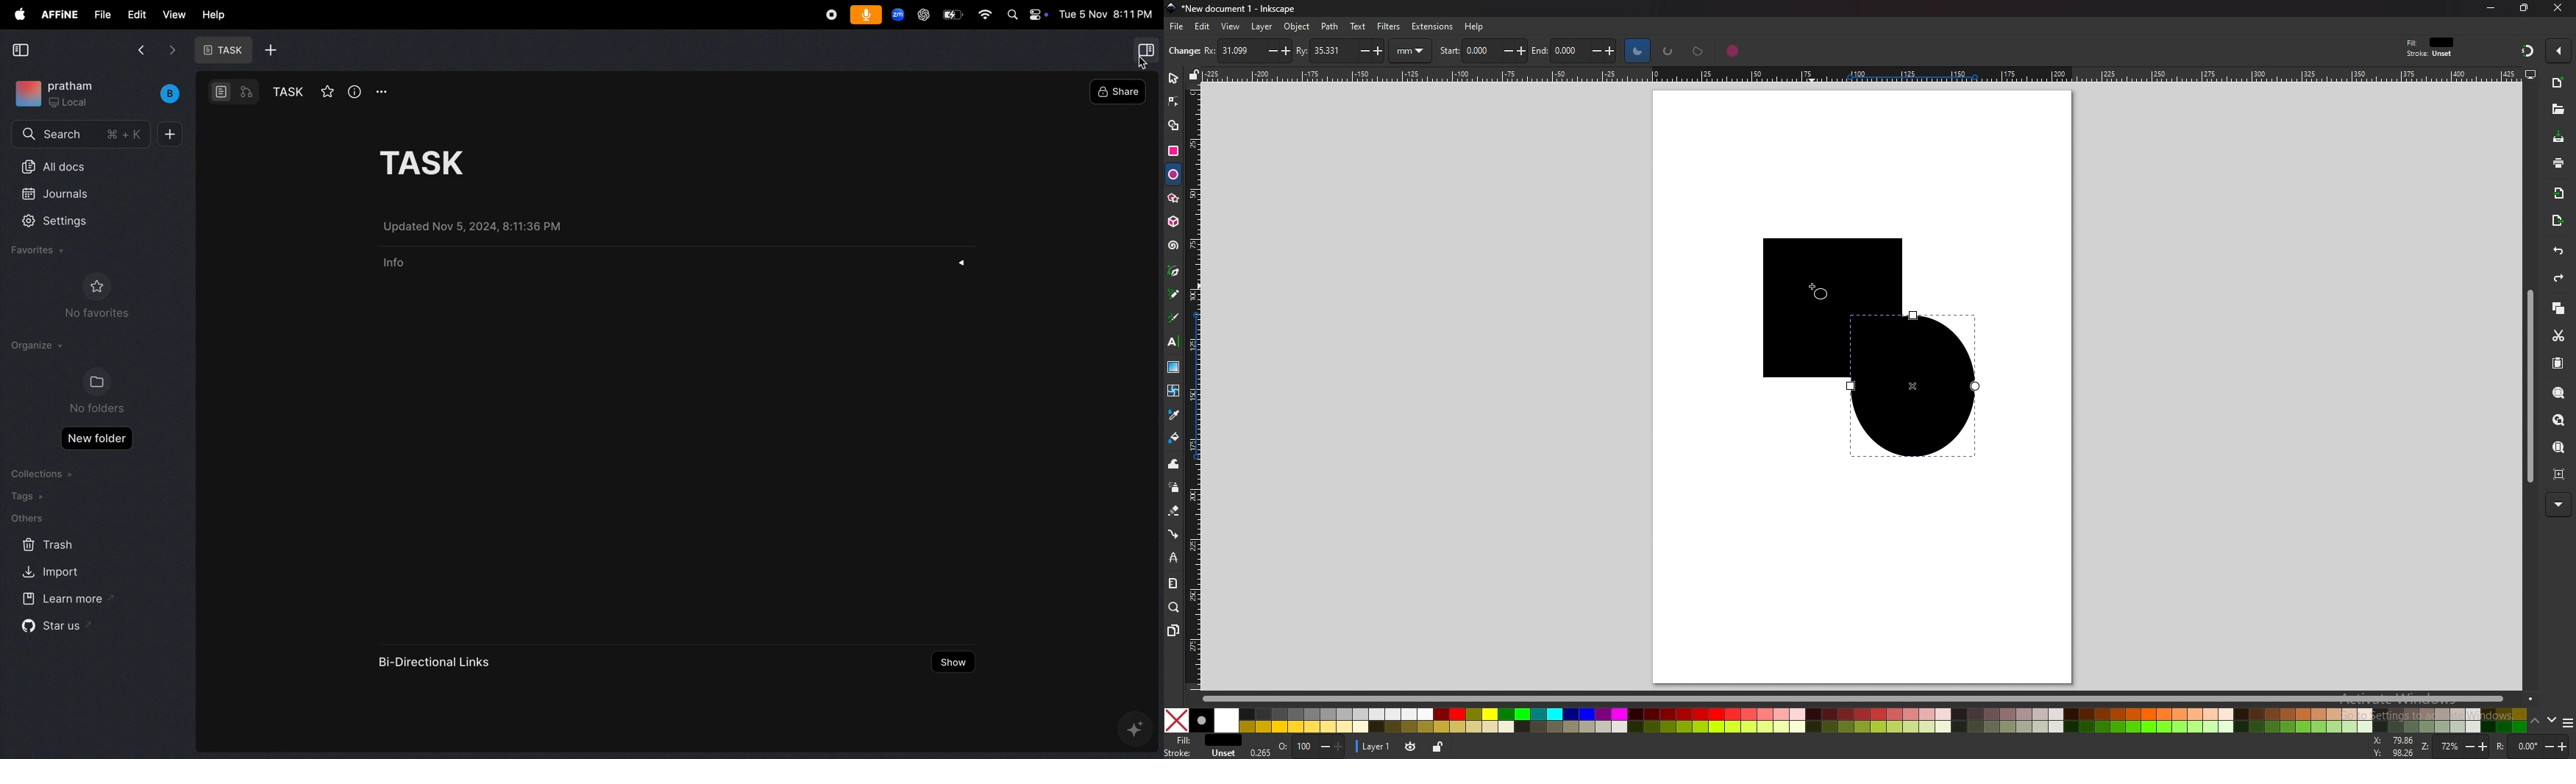 This screenshot has height=784, width=2576. I want to click on measure, so click(1174, 584).